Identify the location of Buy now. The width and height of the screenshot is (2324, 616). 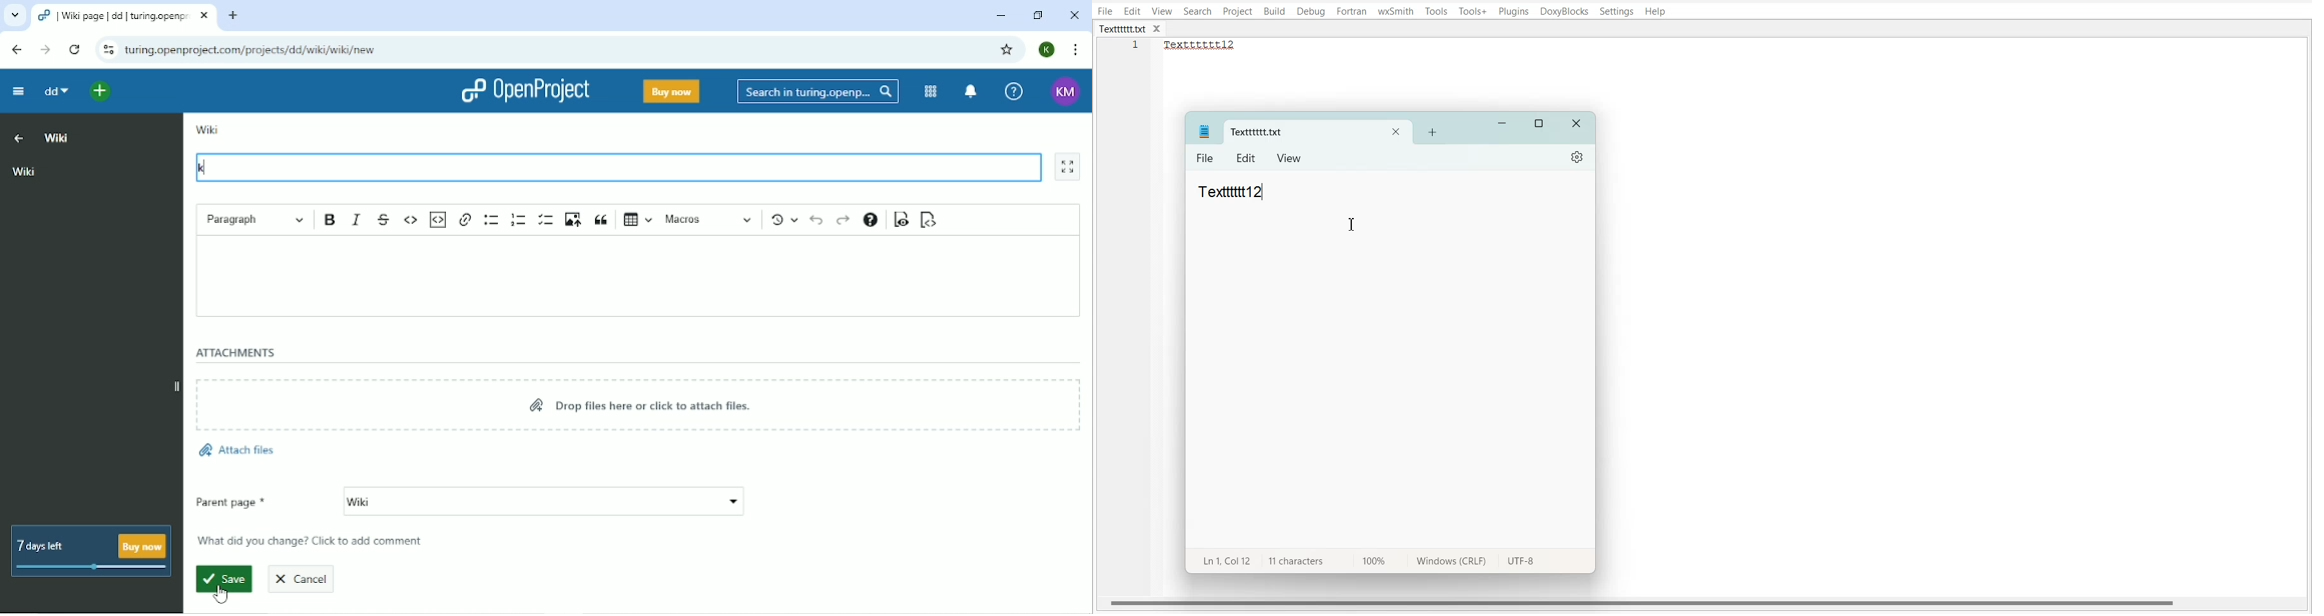
(673, 92).